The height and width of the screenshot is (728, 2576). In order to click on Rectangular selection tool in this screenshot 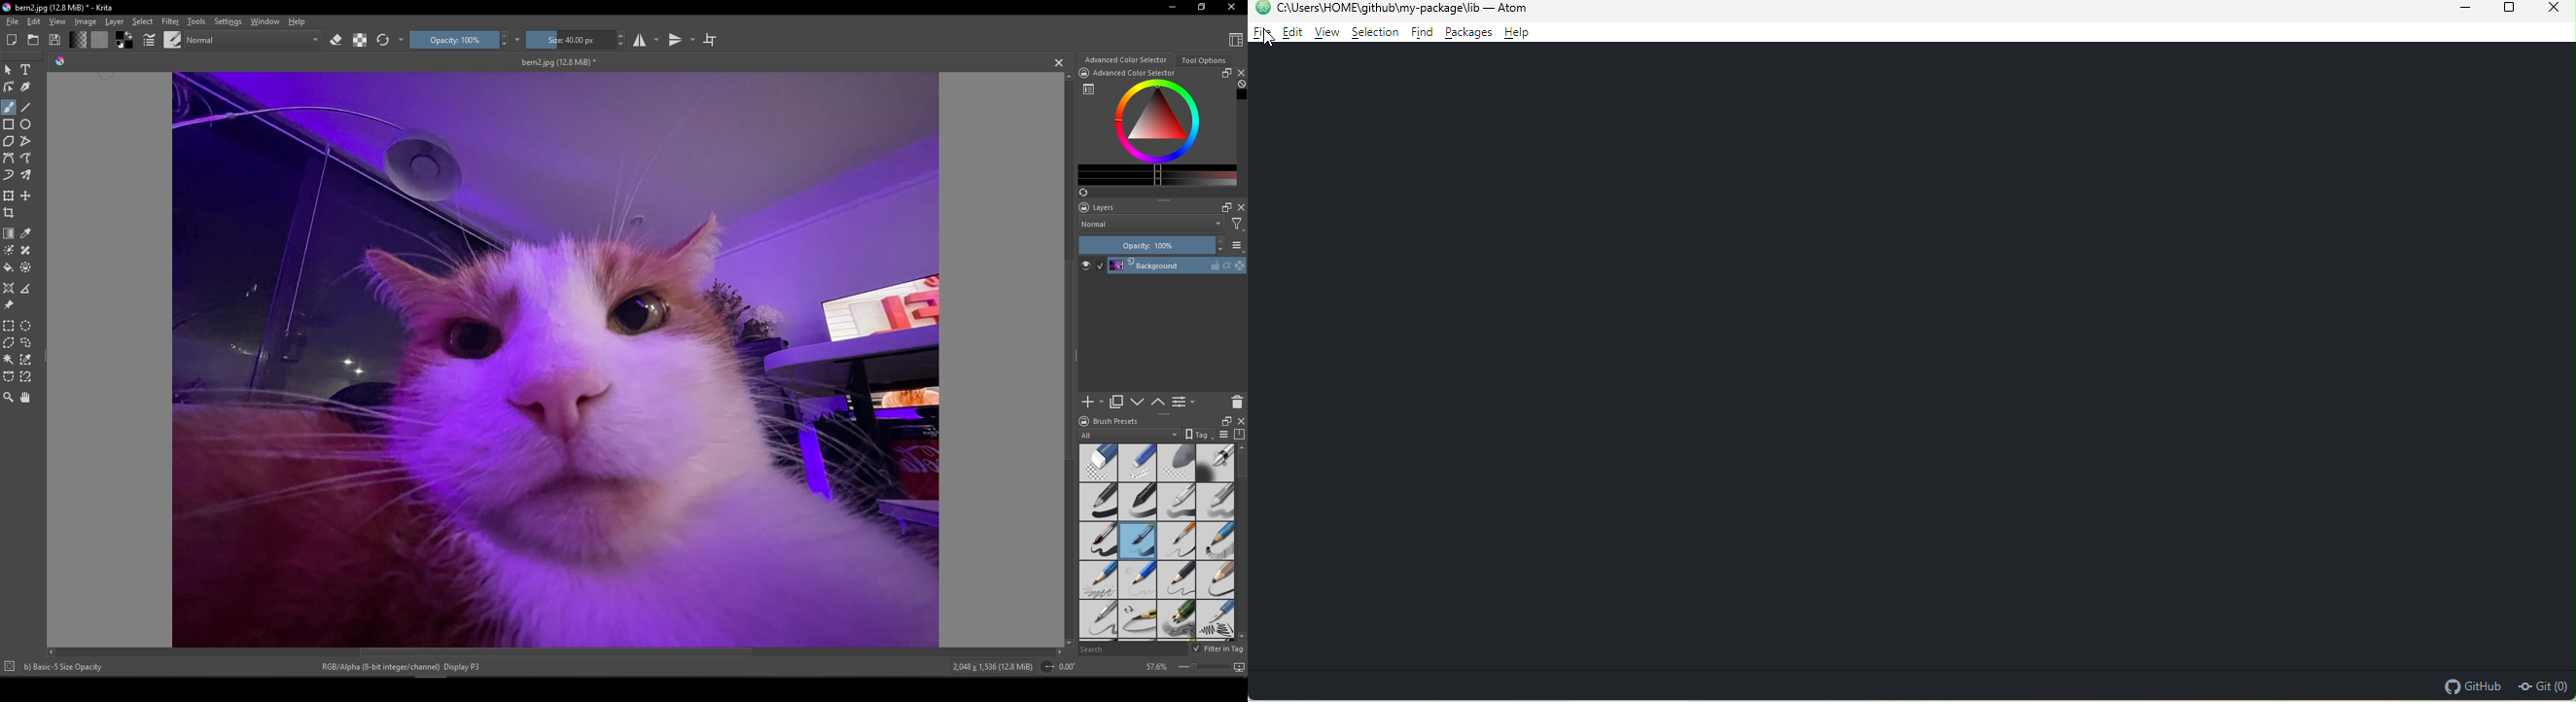, I will do `click(9, 325)`.